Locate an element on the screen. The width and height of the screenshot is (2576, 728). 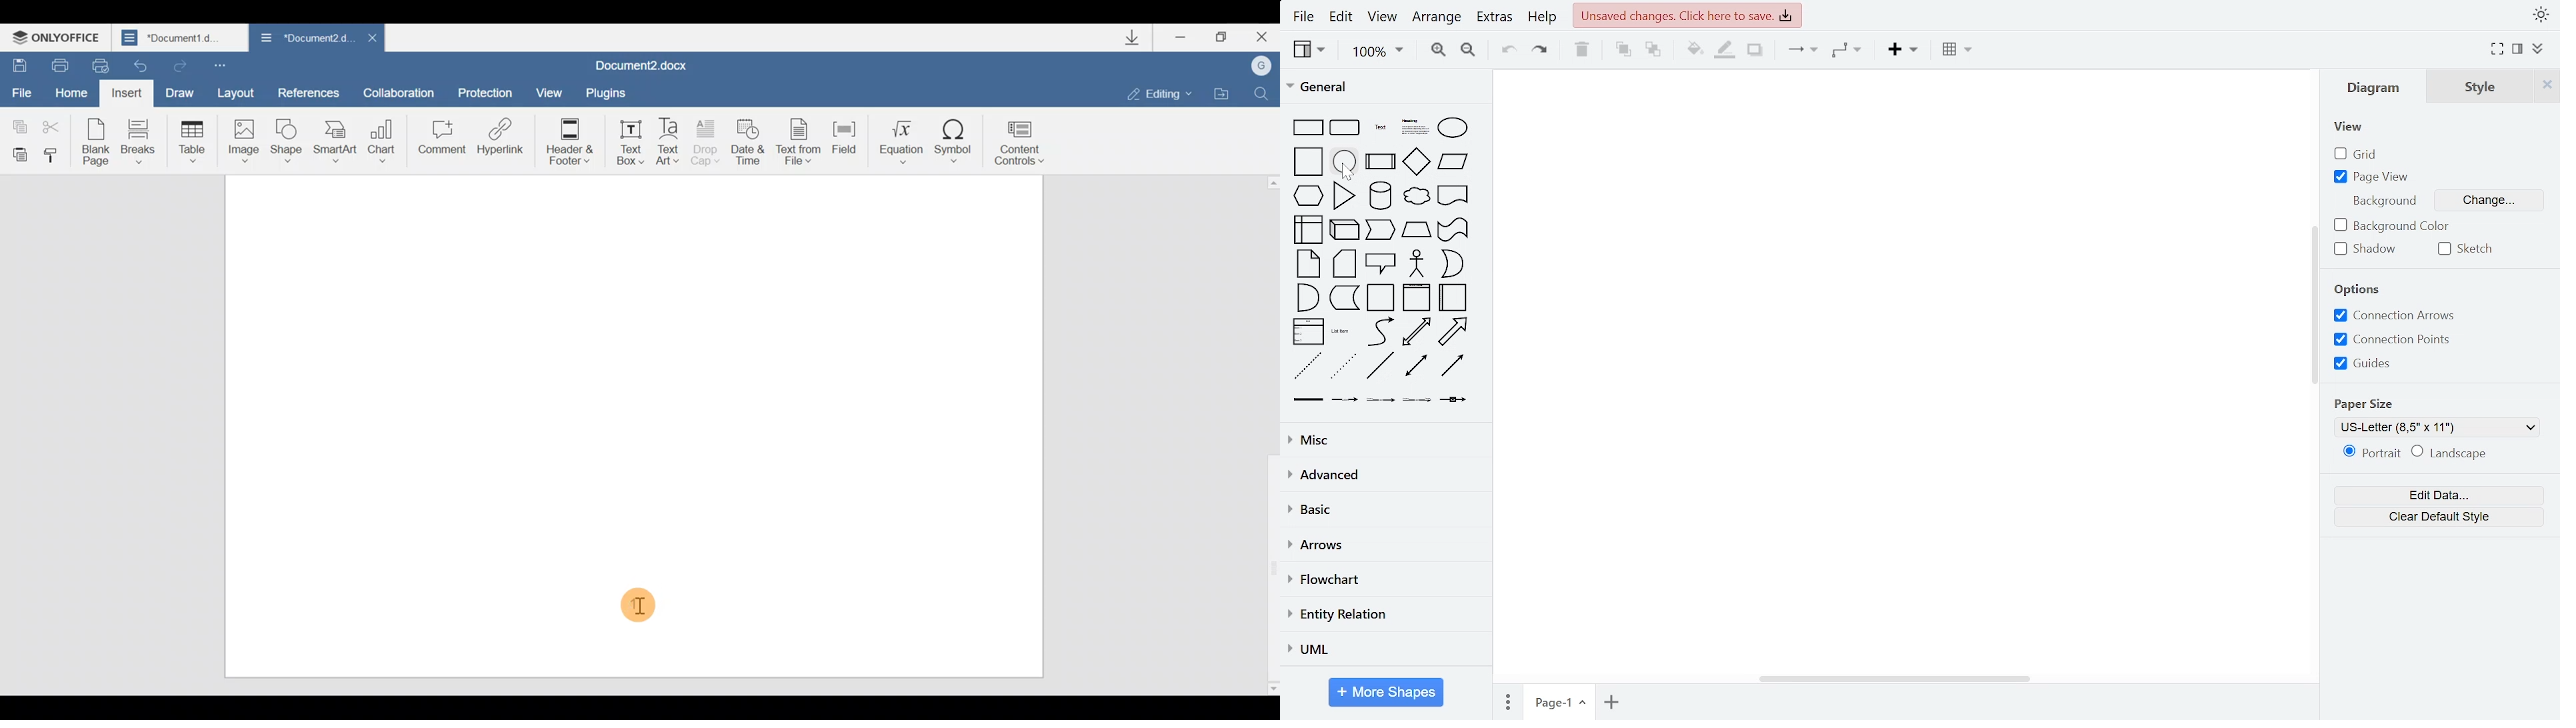
table is located at coordinates (1958, 51).